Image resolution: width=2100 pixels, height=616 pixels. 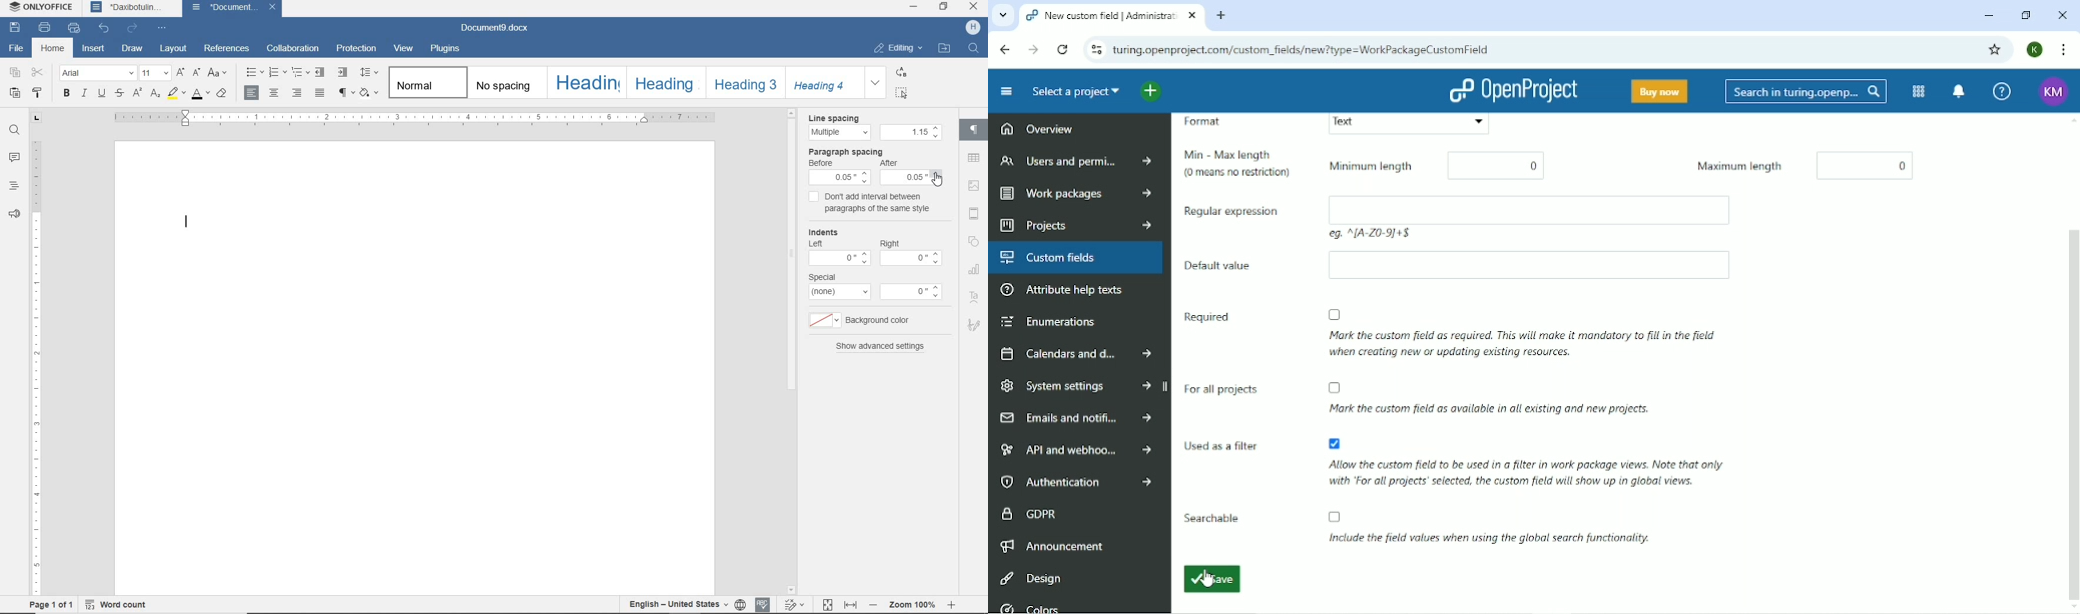 What do you see at coordinates (138, 94) in the screenshot?
I see `superscript` at bounding box center [138, 94].